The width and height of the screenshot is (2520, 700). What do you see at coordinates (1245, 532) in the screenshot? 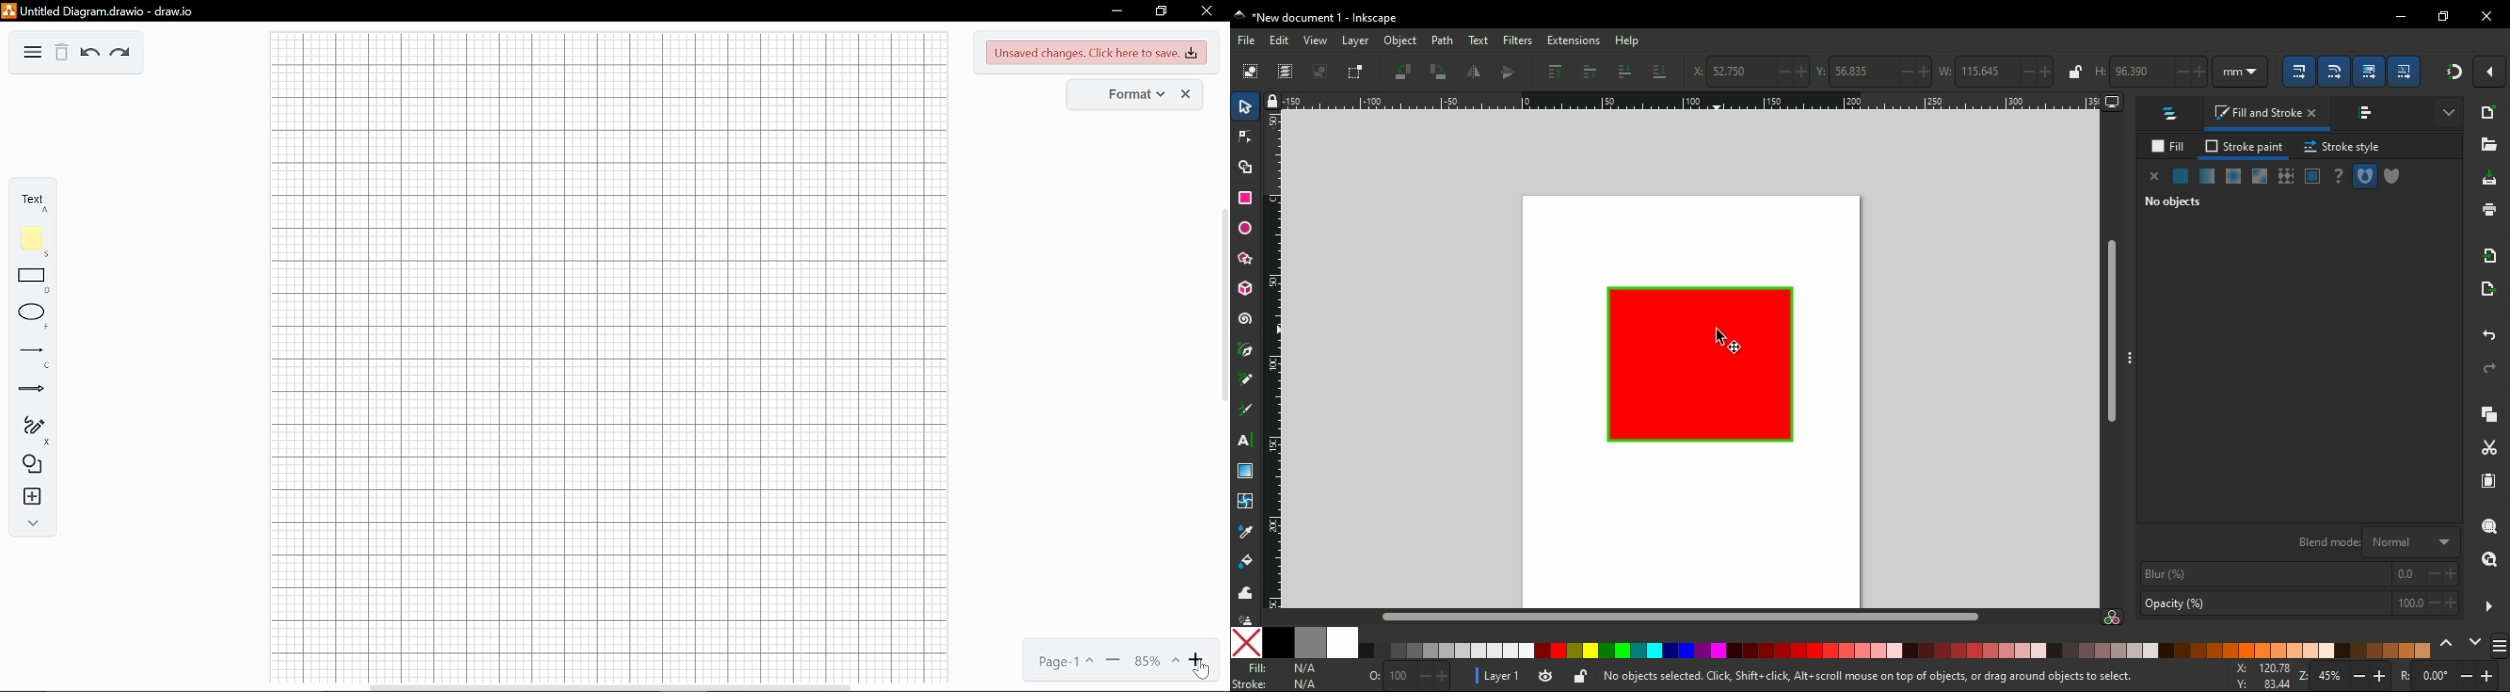
I see `color picker tool` at bounding box center [1245, 532].